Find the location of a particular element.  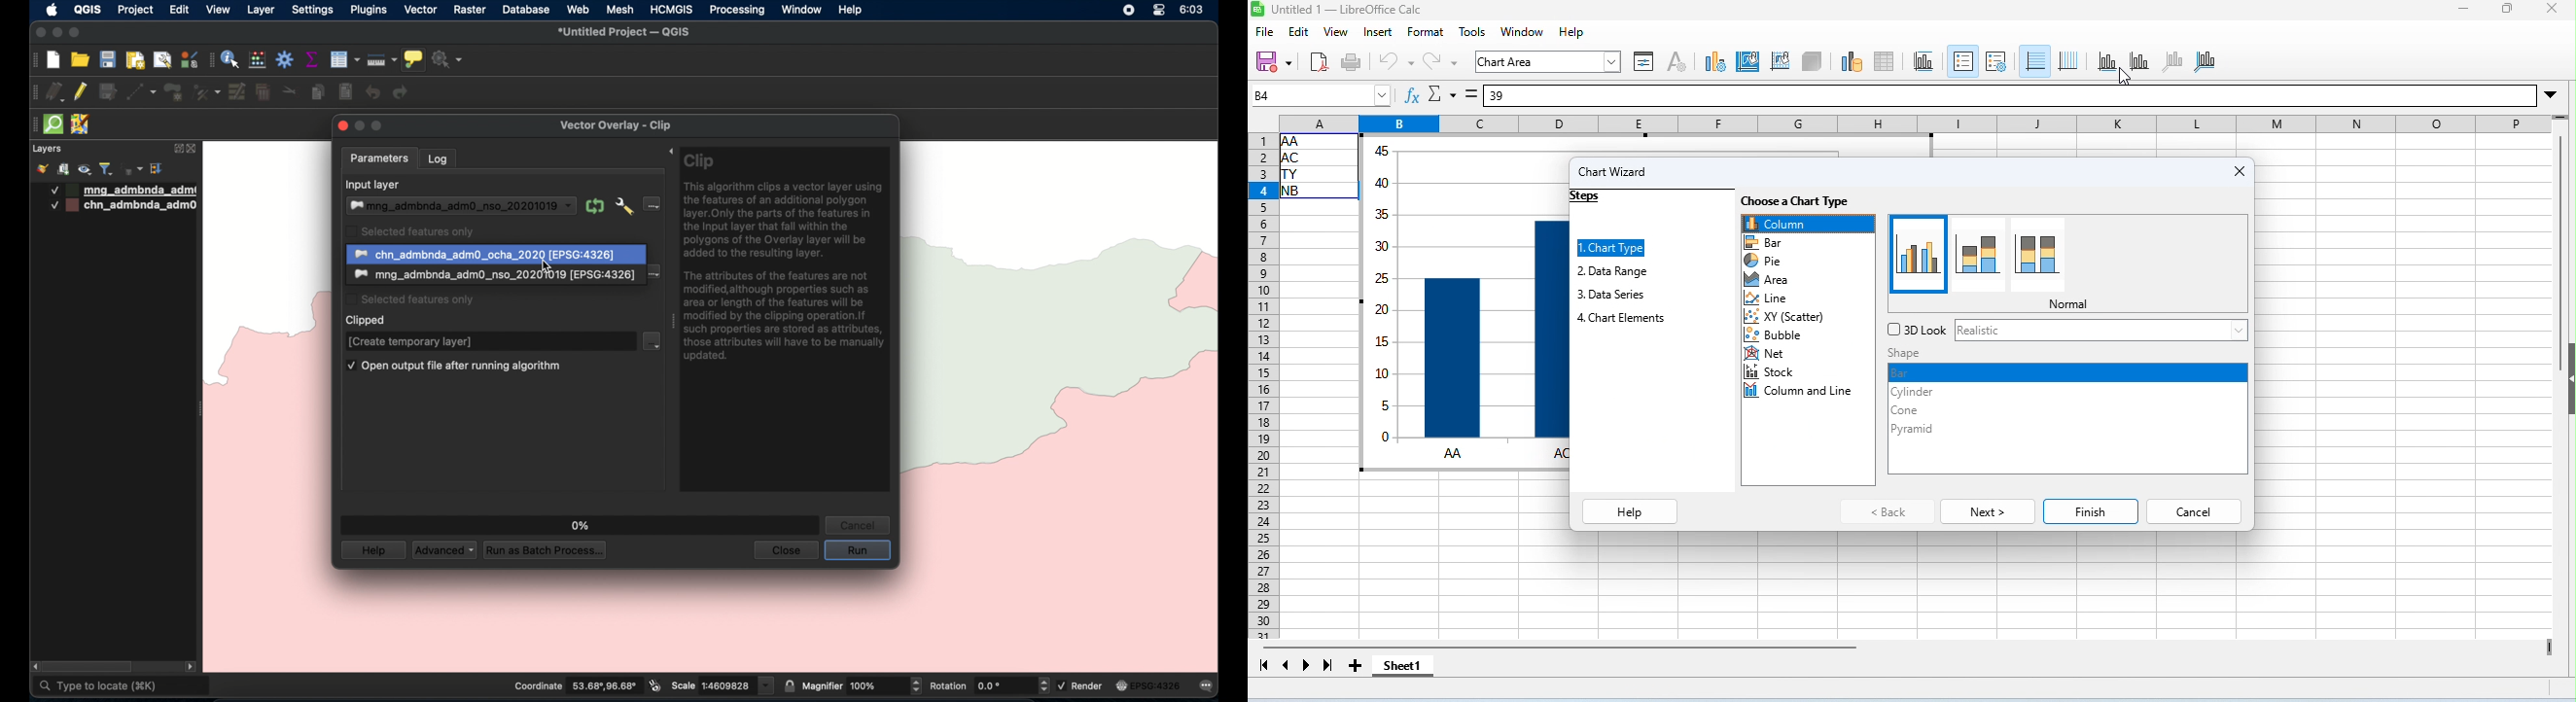

data table is located at coordinates (1887, 60).